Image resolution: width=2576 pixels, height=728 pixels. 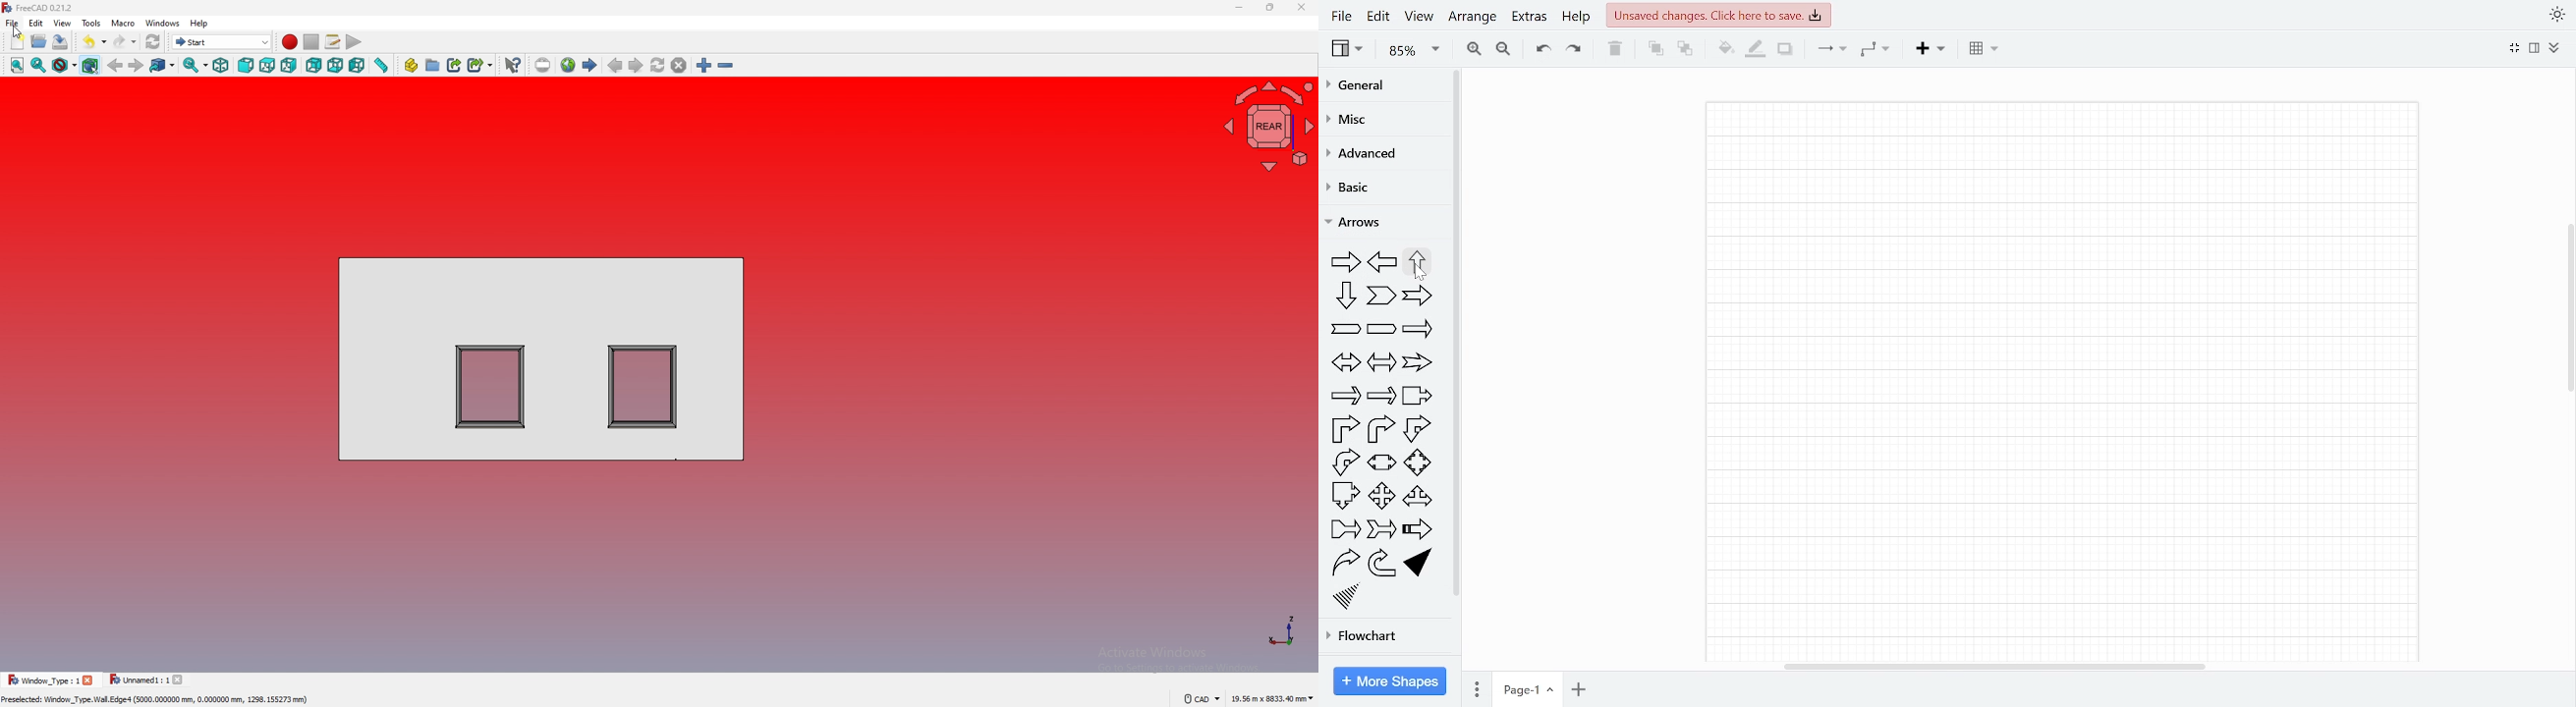 I want to click on record macros, so click(x=289, y=42).